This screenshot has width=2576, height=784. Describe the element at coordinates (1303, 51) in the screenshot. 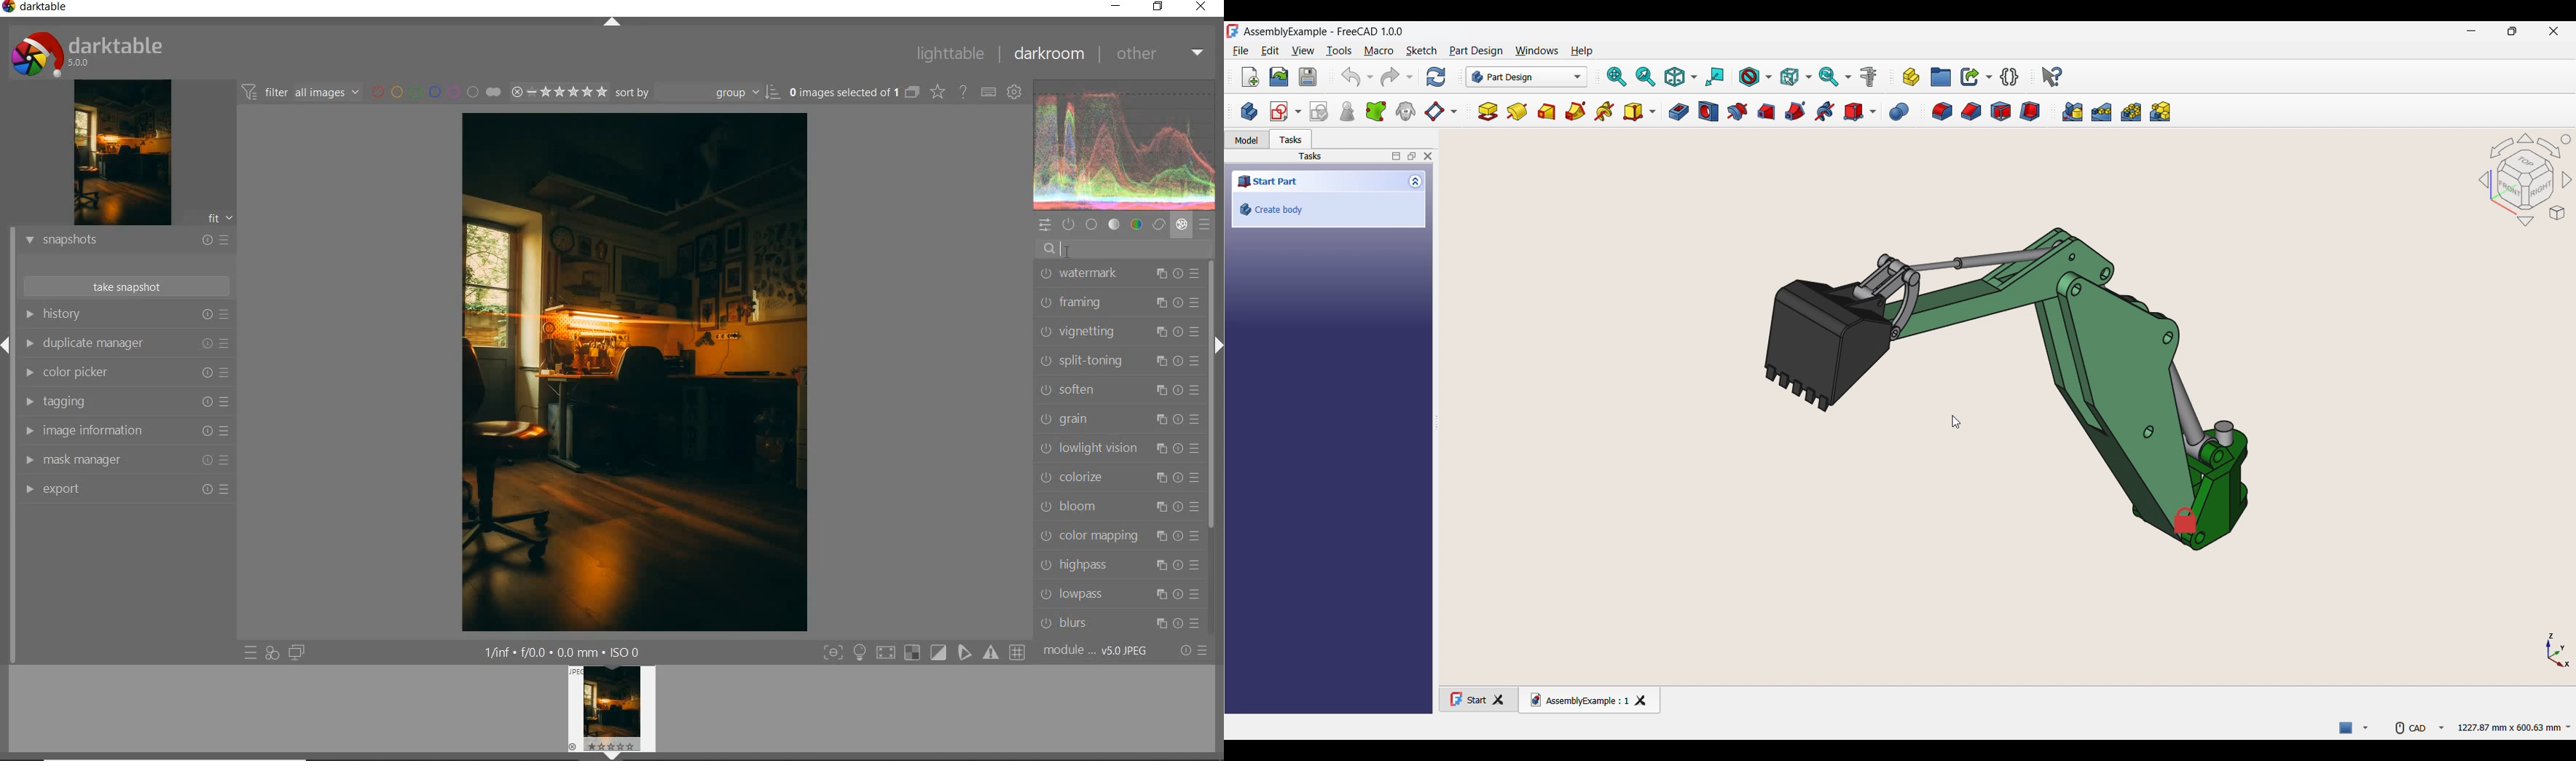

I see `View menu` at that location.